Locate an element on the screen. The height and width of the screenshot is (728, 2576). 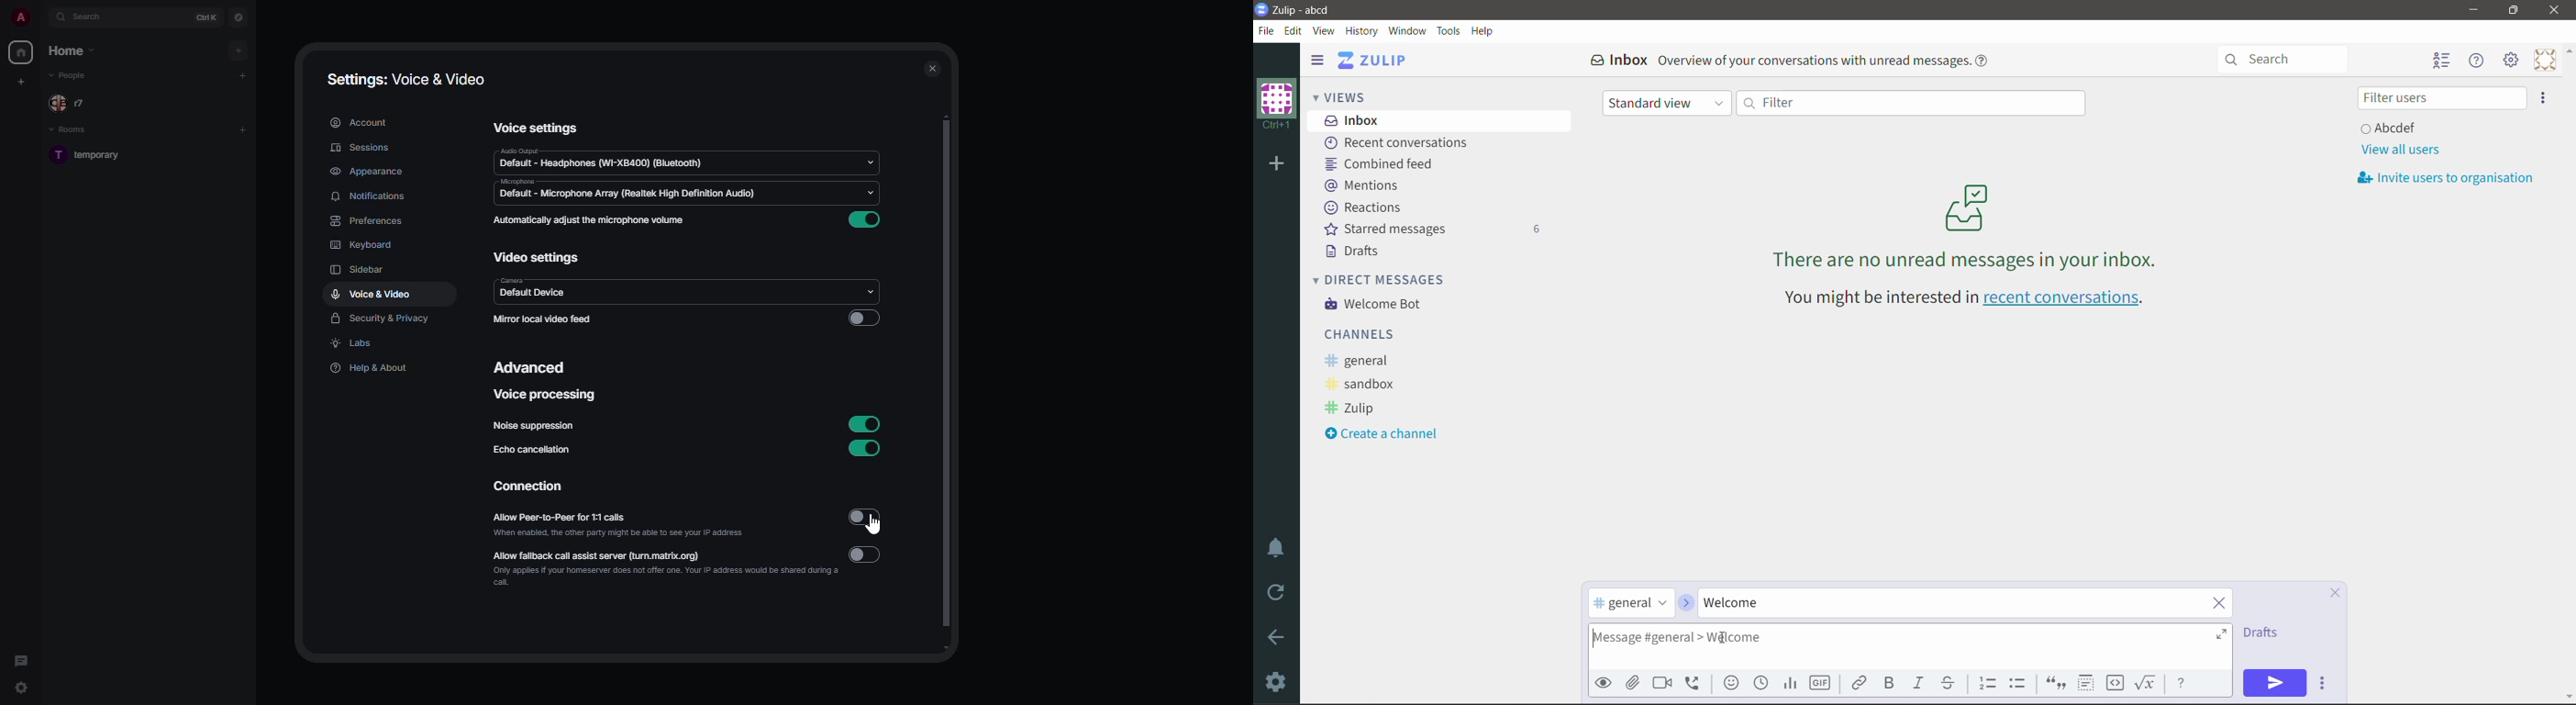
Reload is located at coordinates (1279, 593).